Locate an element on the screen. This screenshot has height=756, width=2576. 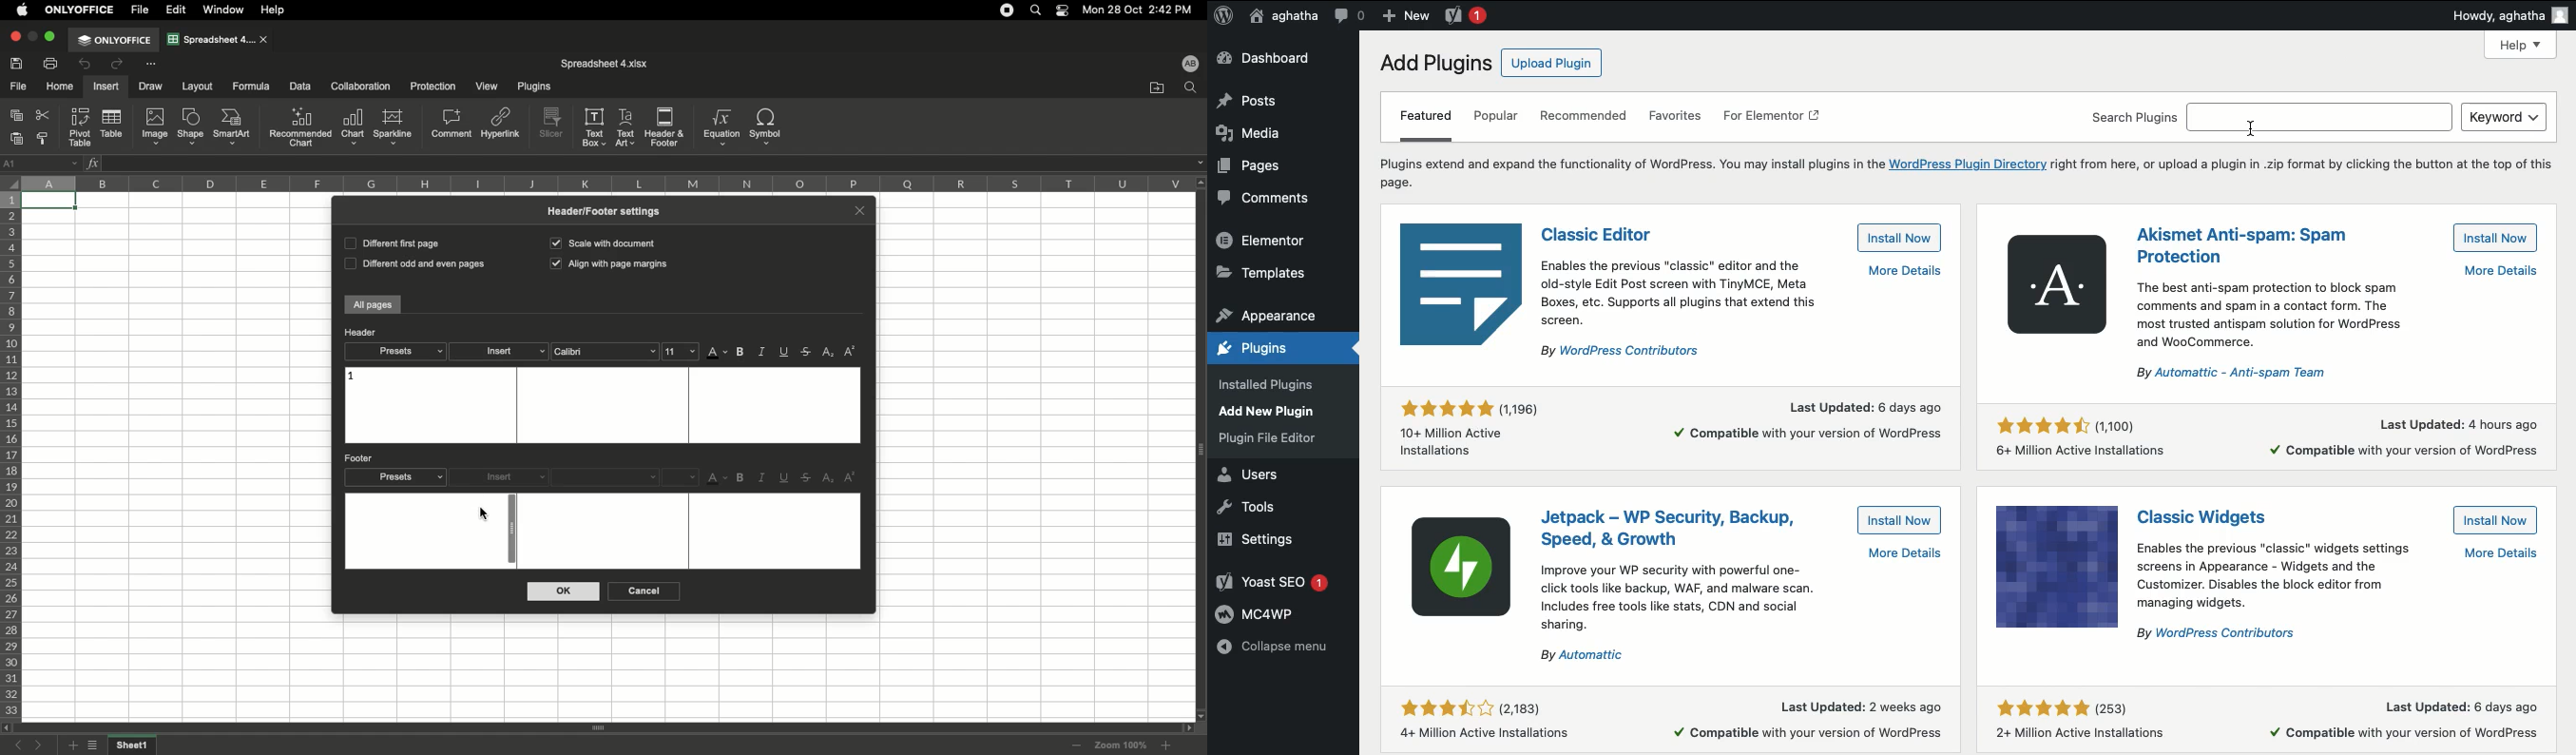
Plugins is located at coordinates (1263, 440).